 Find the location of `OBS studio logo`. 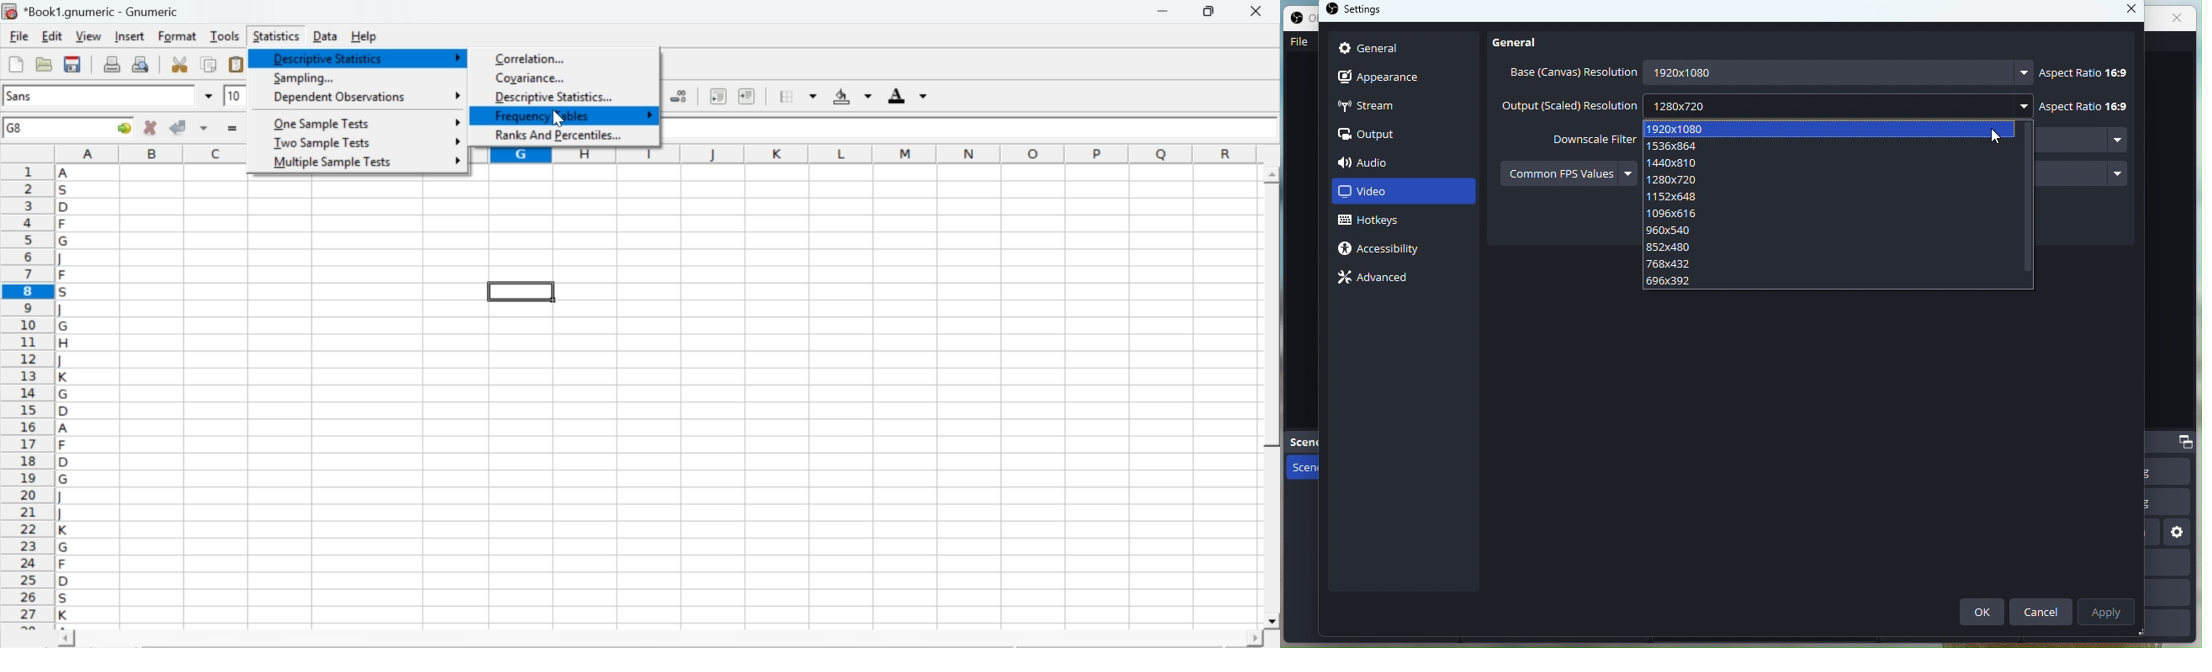

OBS studio logo is located at coordinates (1333, 11).